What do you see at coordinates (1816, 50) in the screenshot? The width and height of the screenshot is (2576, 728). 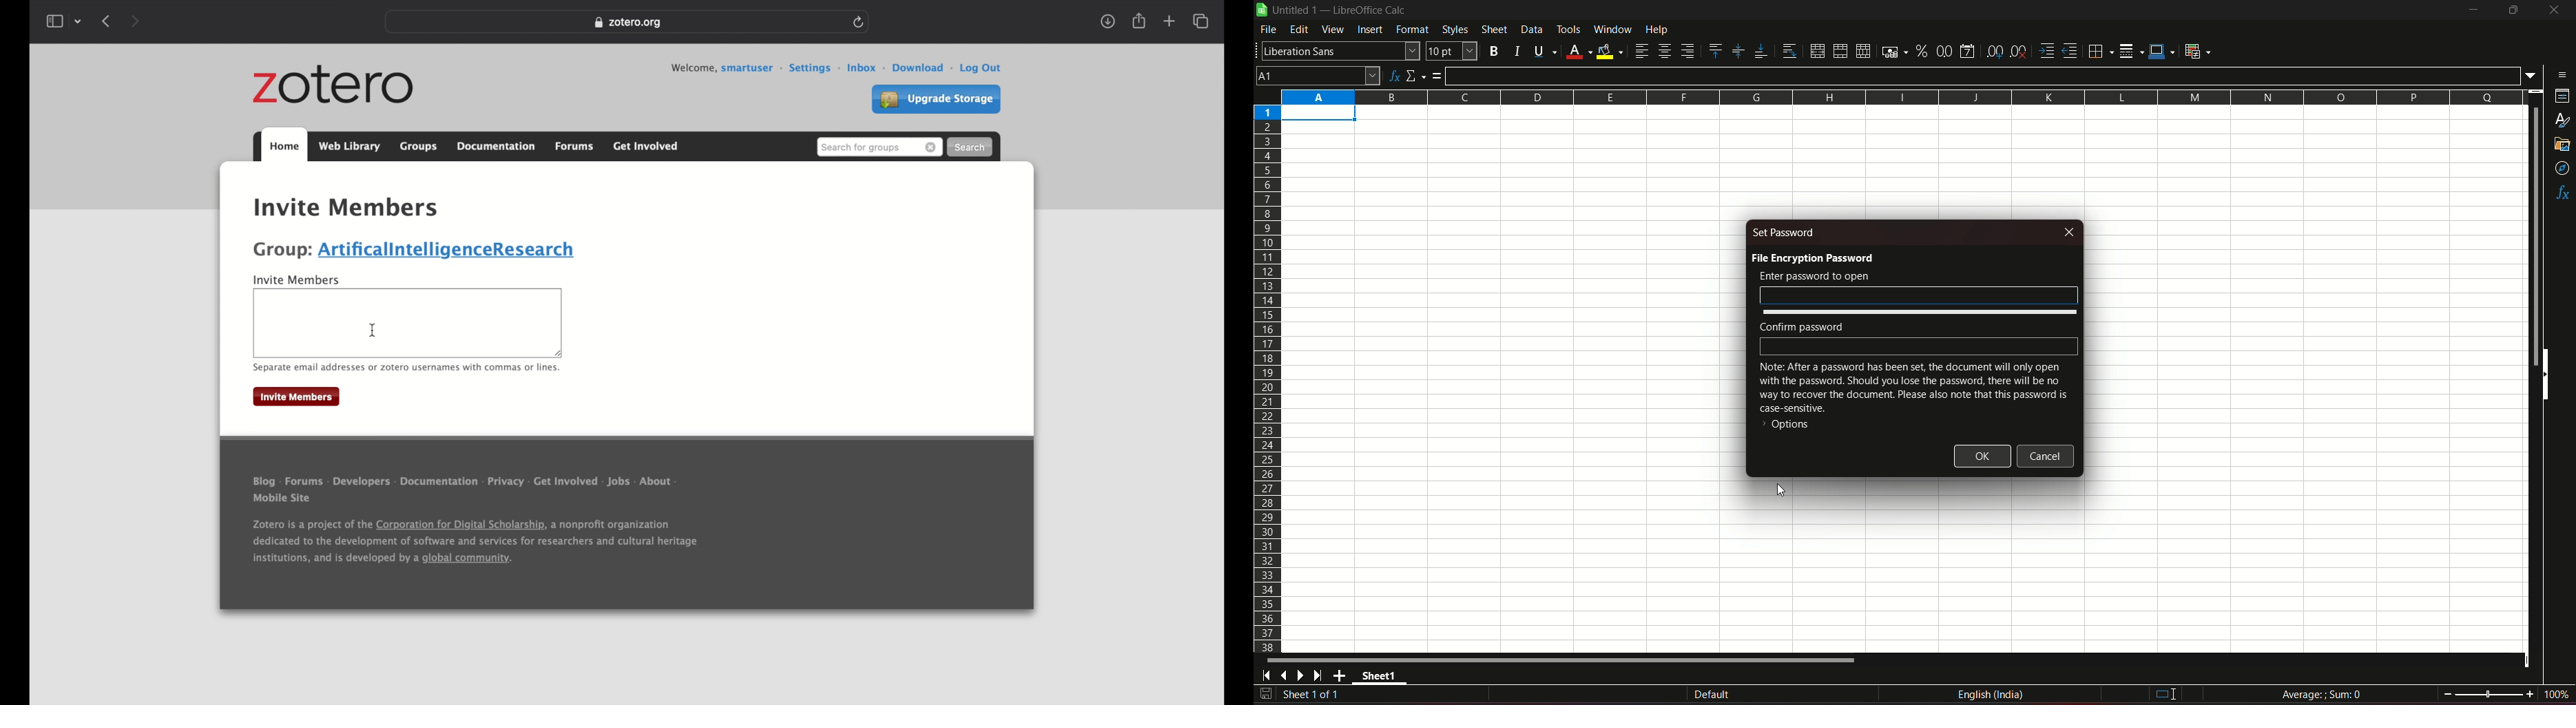 I see `merge and center` at bounding box center [1816, 50].